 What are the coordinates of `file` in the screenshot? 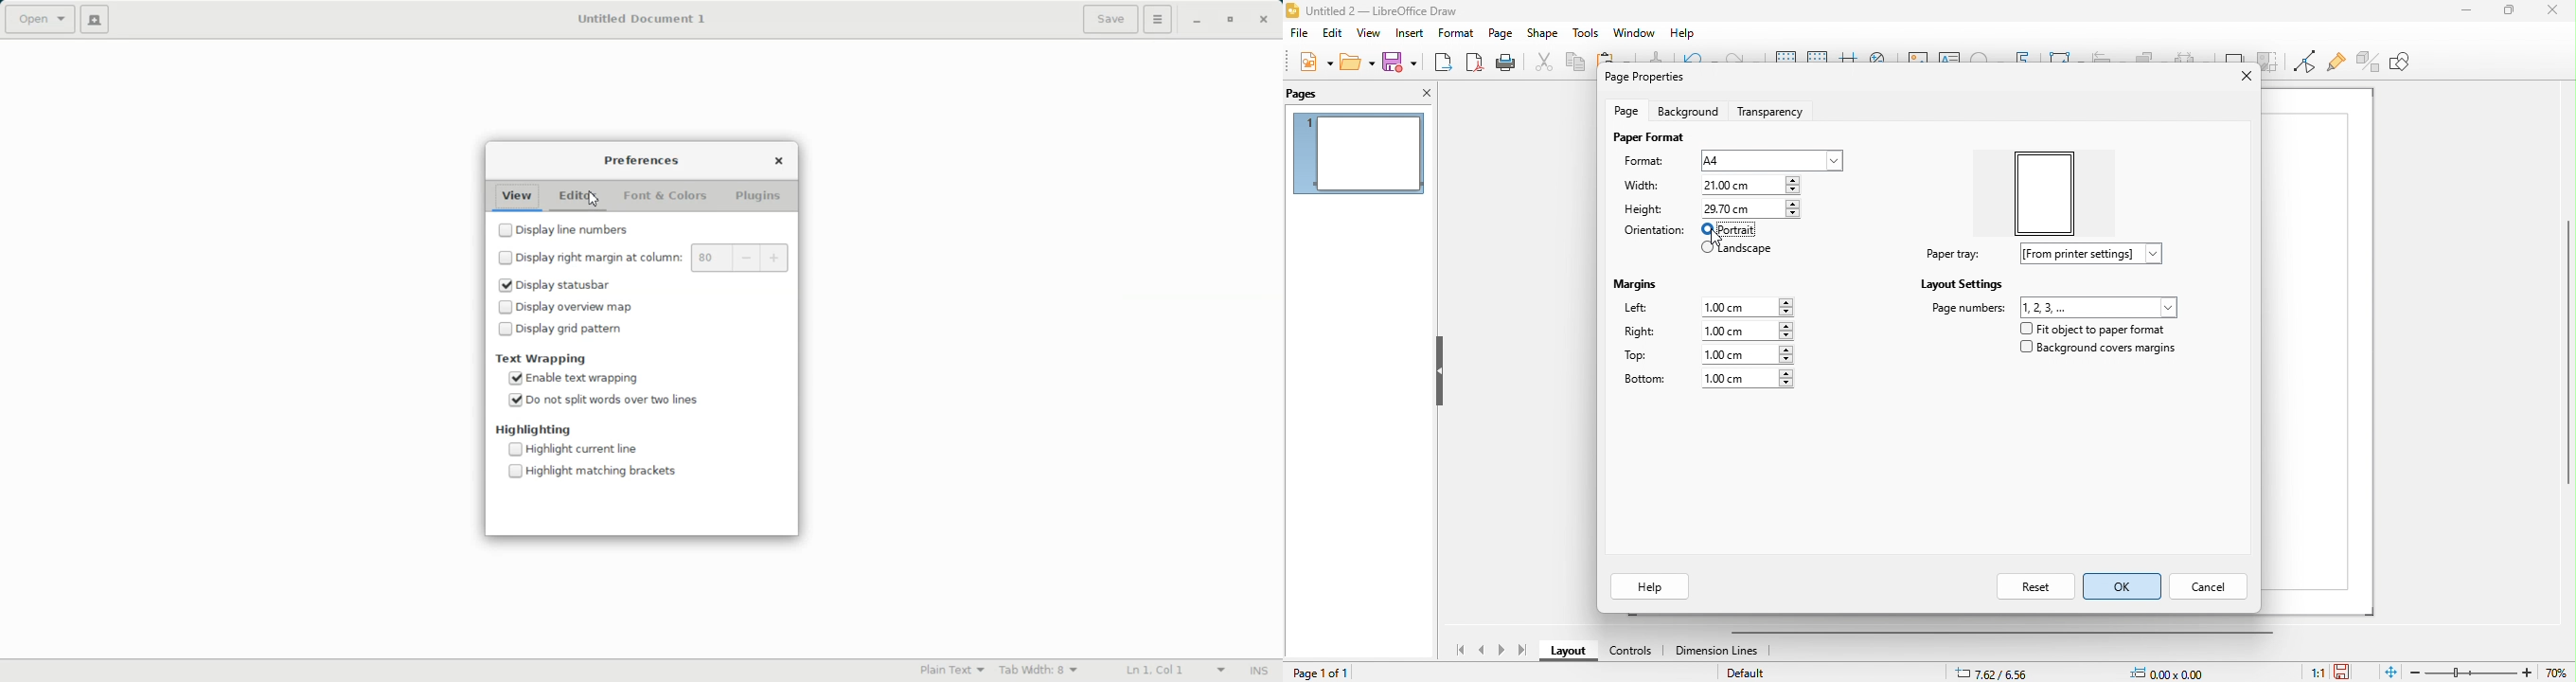 It's located at (1299, 33).